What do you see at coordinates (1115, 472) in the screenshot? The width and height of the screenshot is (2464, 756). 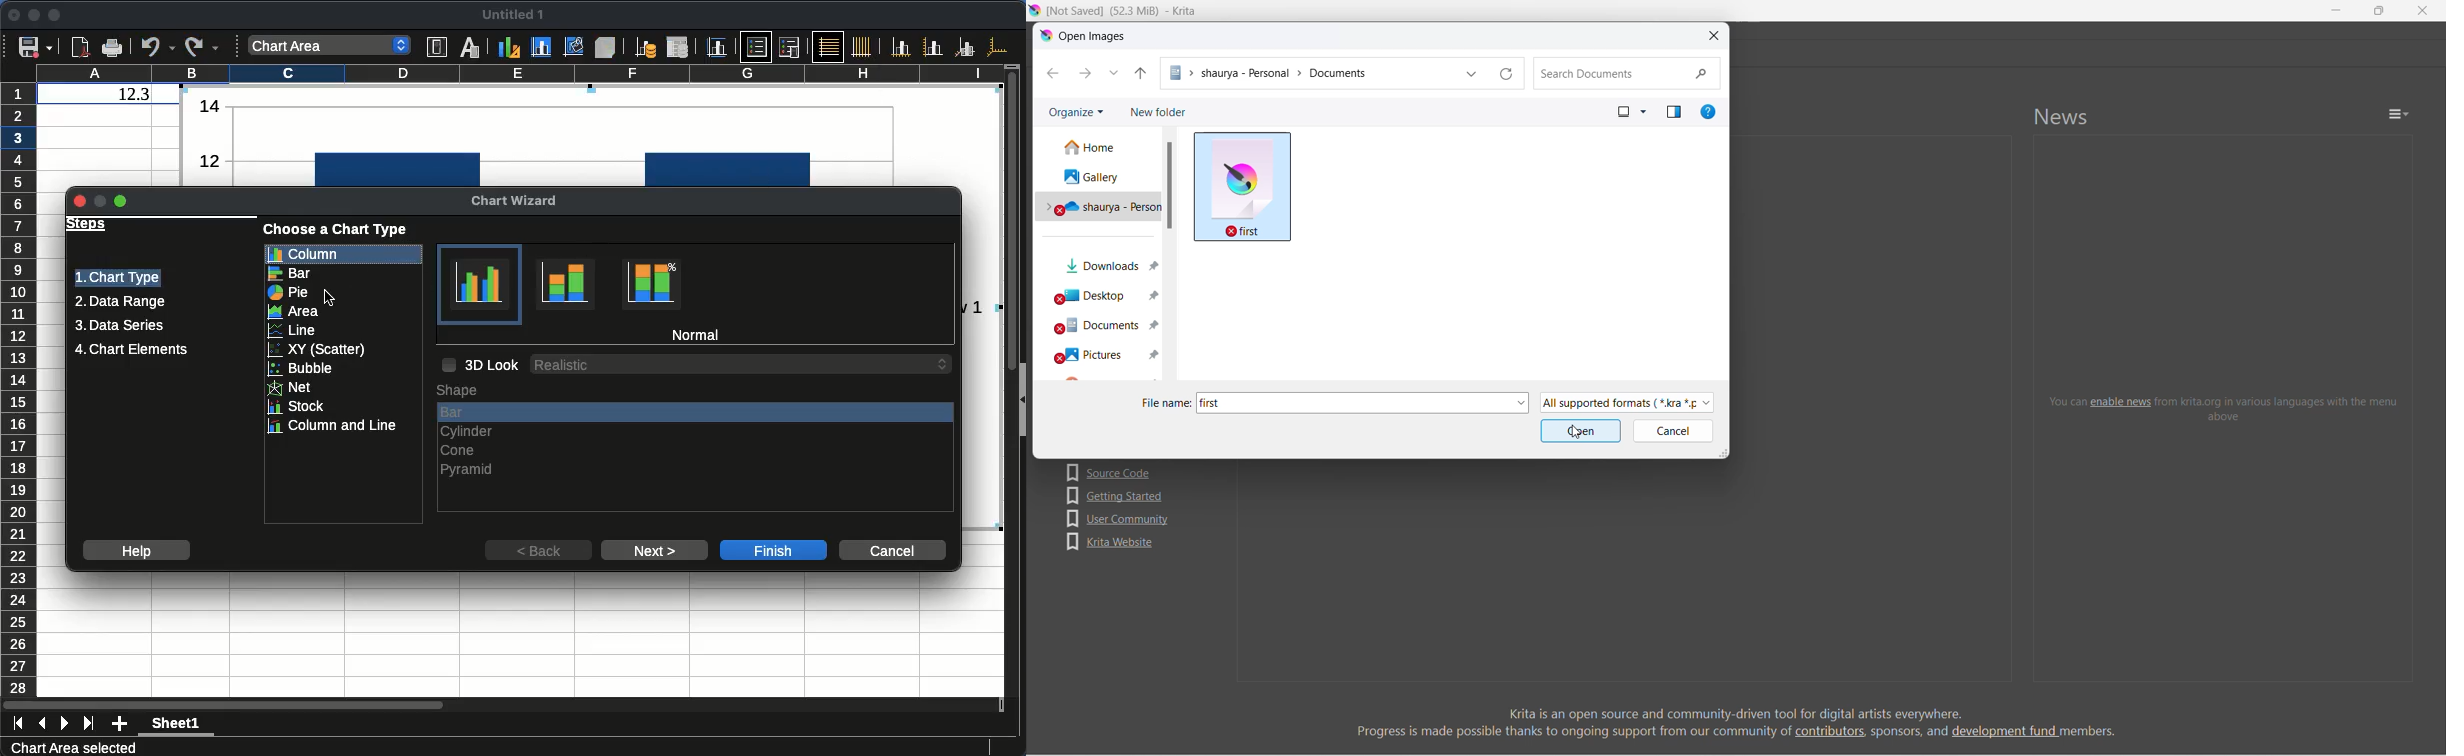 I see `SOURCE CODE` at bounding box center [1115, 472].